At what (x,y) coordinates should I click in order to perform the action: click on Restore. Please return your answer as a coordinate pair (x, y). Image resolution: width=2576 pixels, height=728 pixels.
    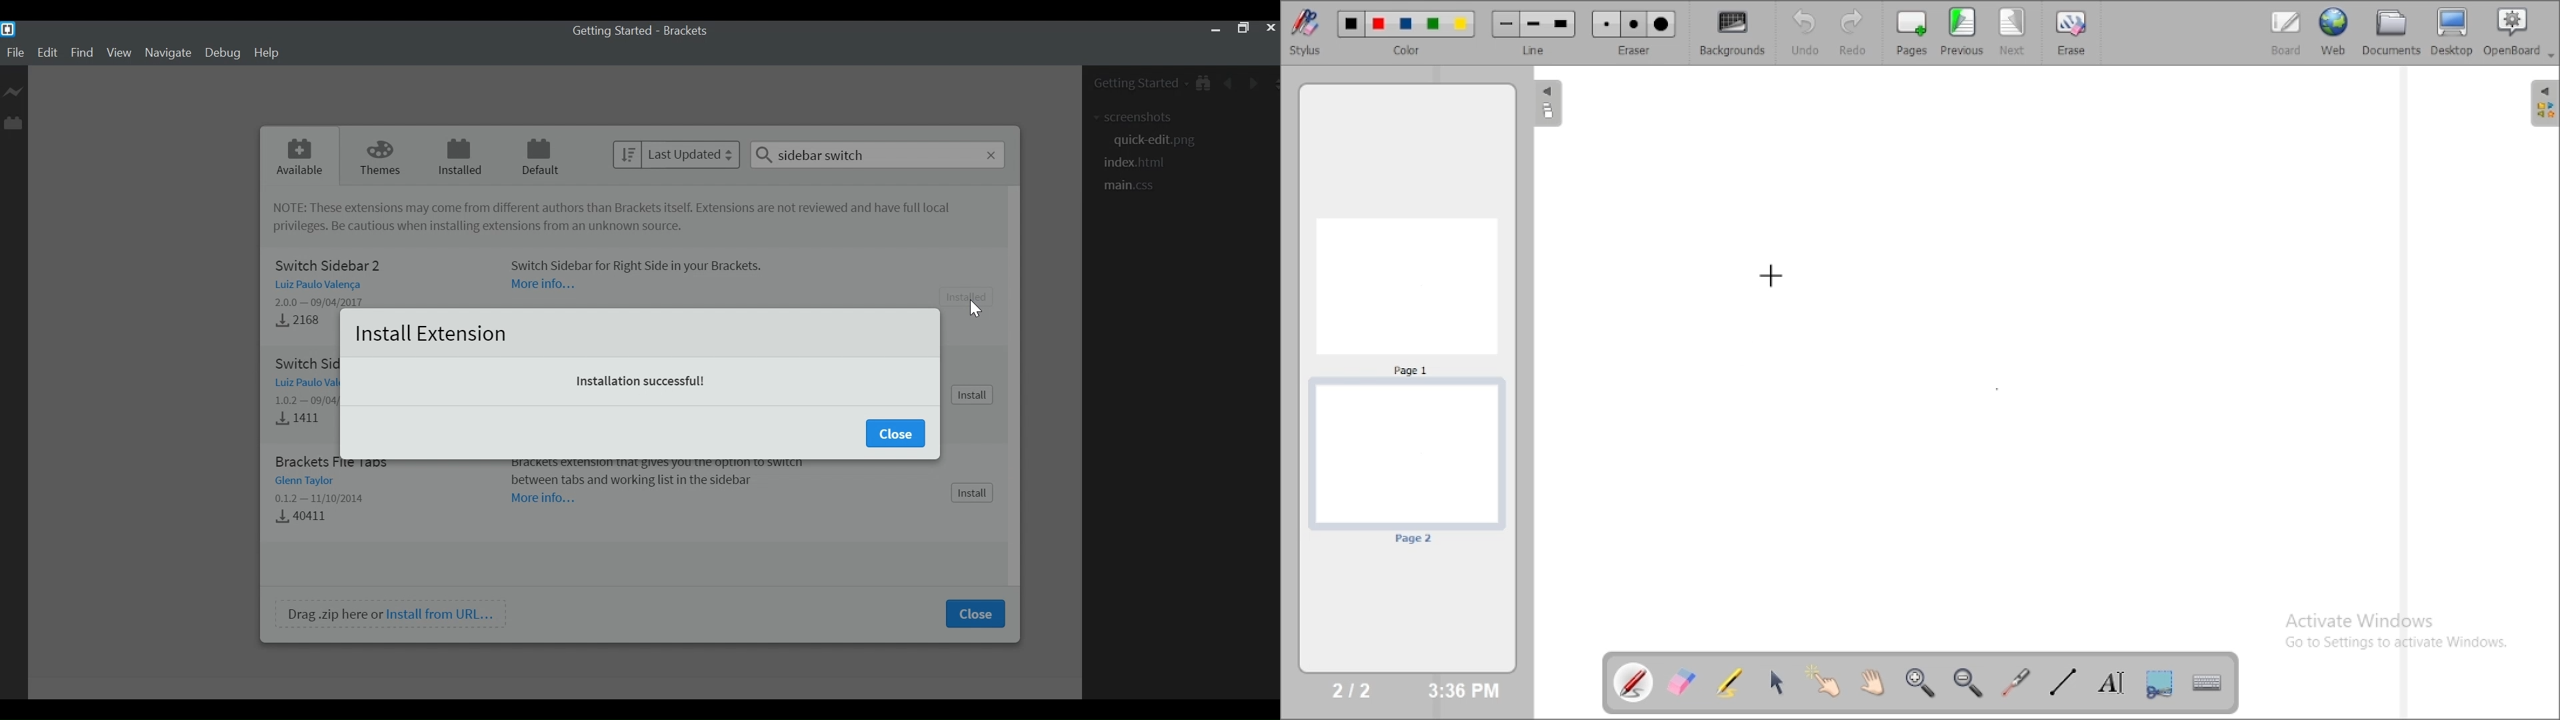
    Looking at the image, I should click on (1243, 29).